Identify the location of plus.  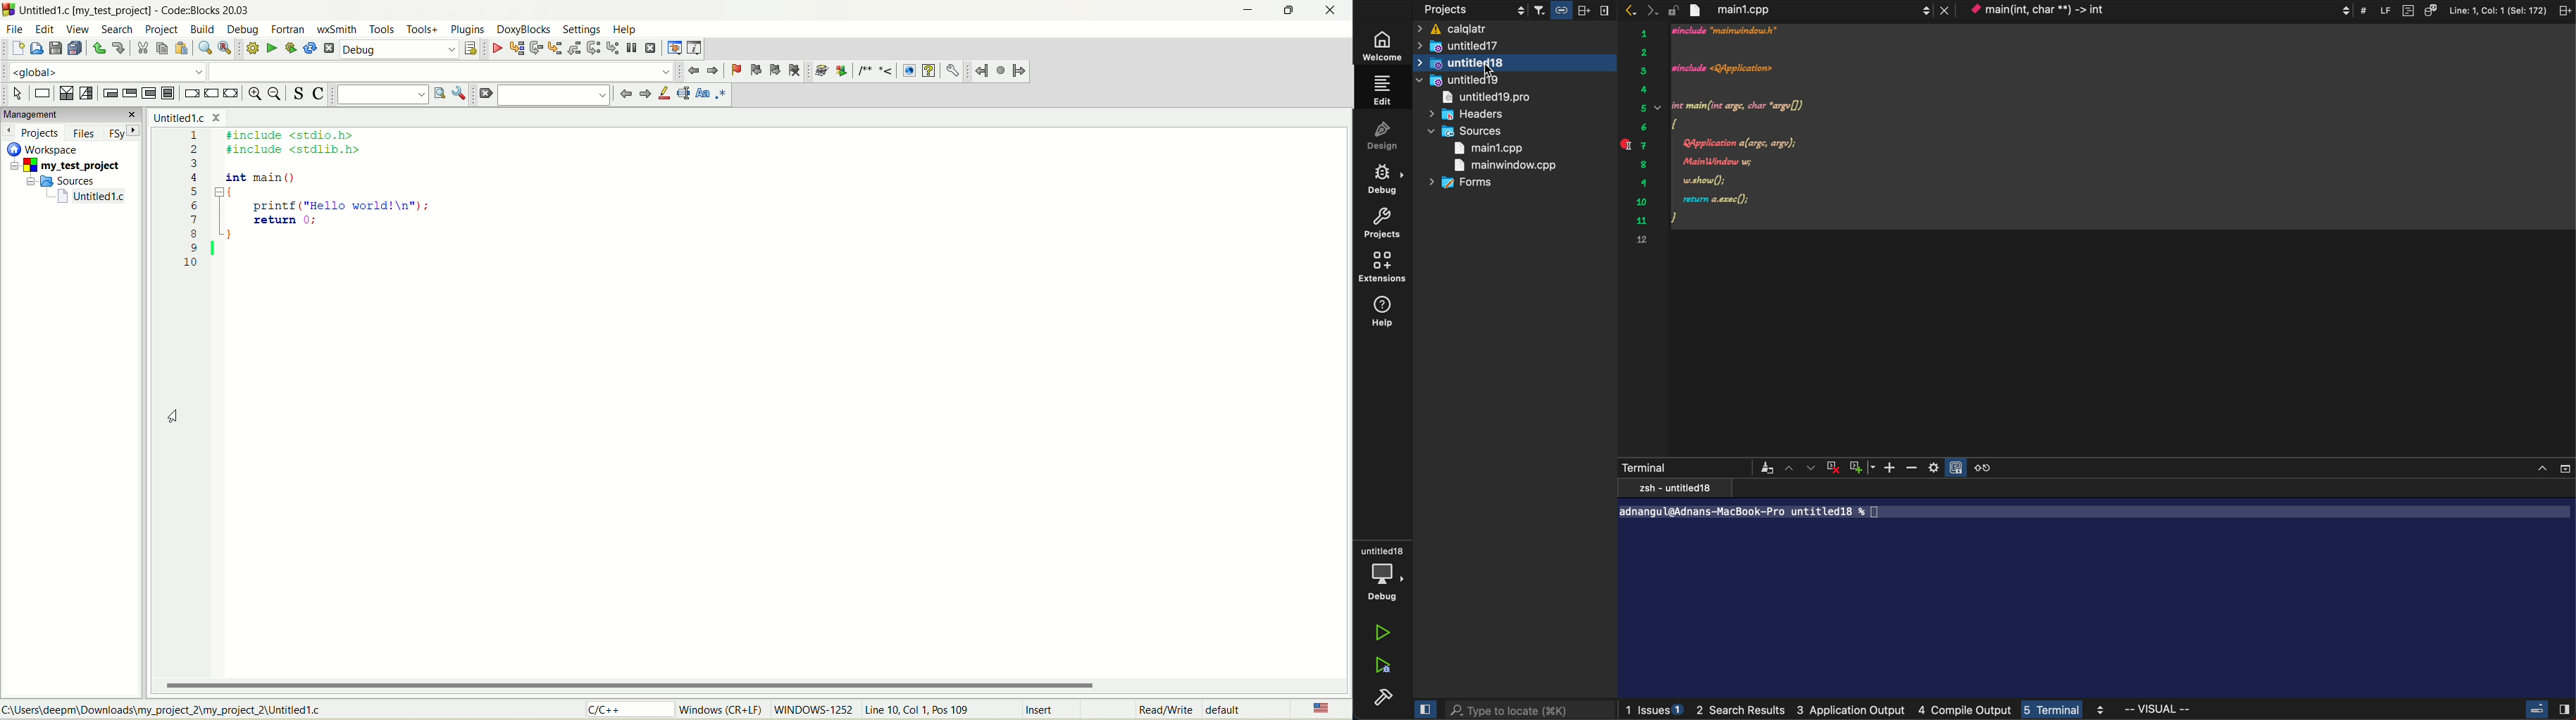
(1863, 467).